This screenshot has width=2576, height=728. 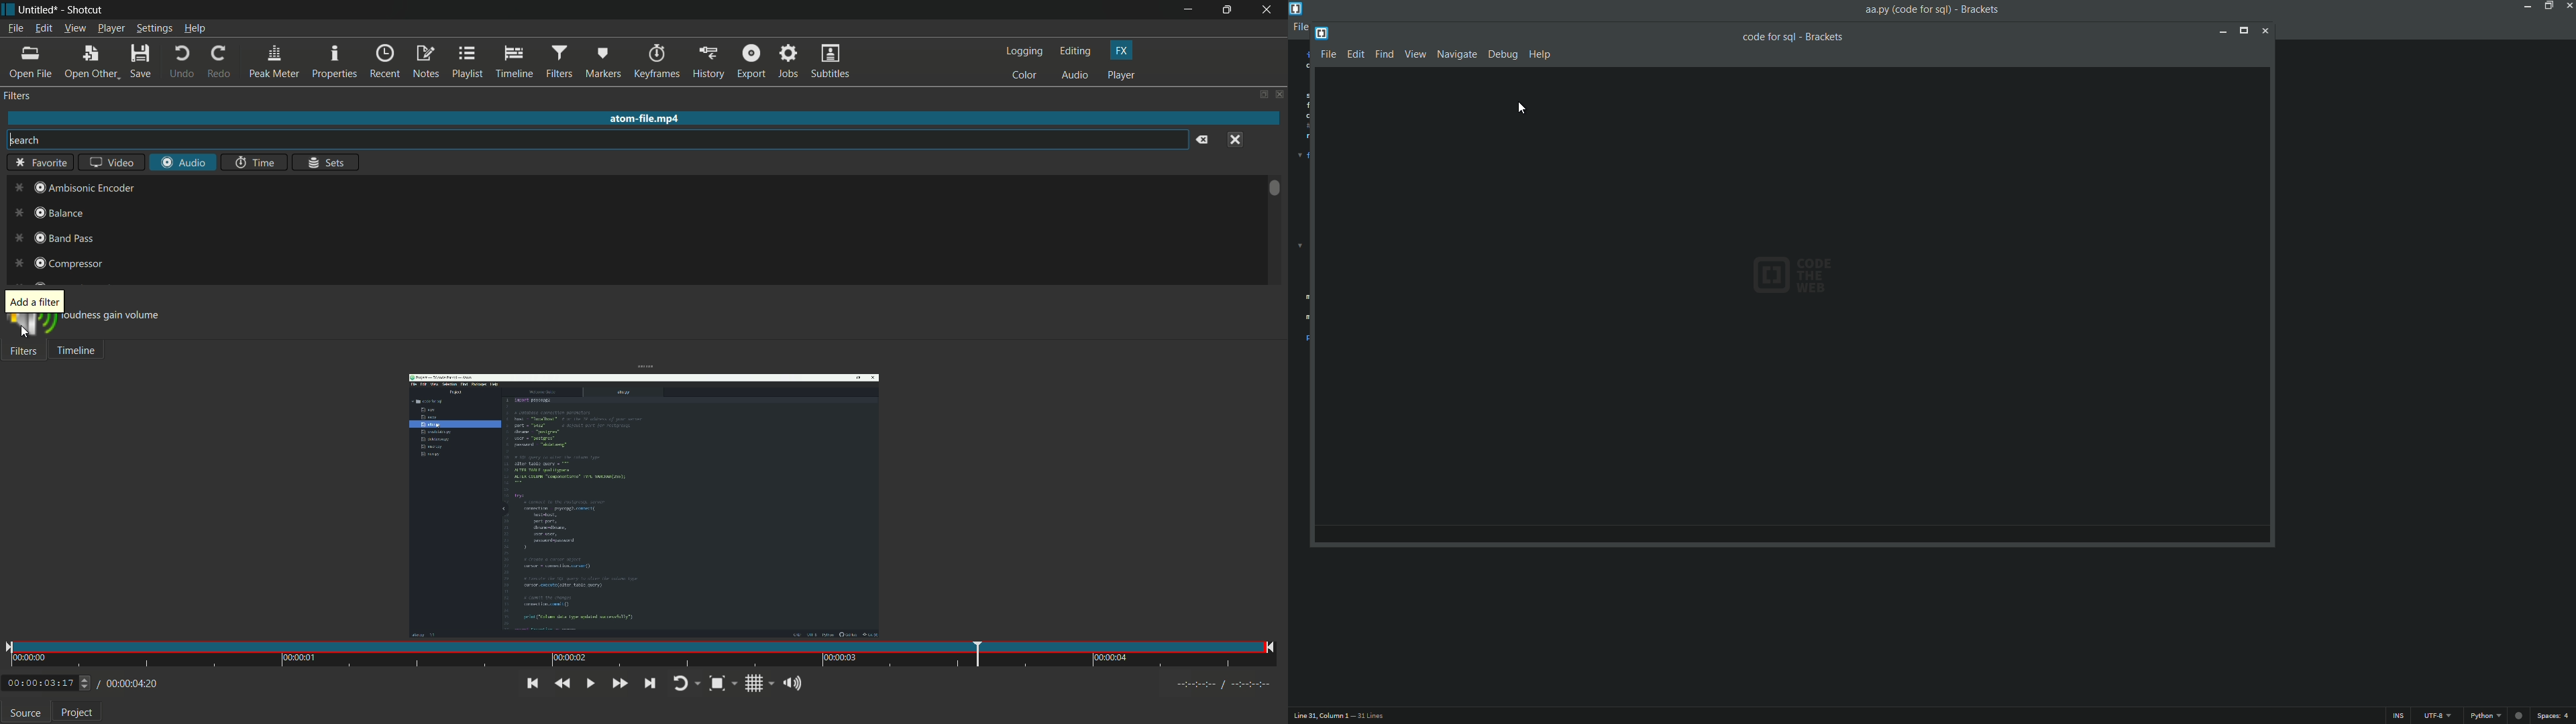 What do you see at coordinates (1076, 51) in the screenshot?
I see `editing` at bounding box center [1076, 51].